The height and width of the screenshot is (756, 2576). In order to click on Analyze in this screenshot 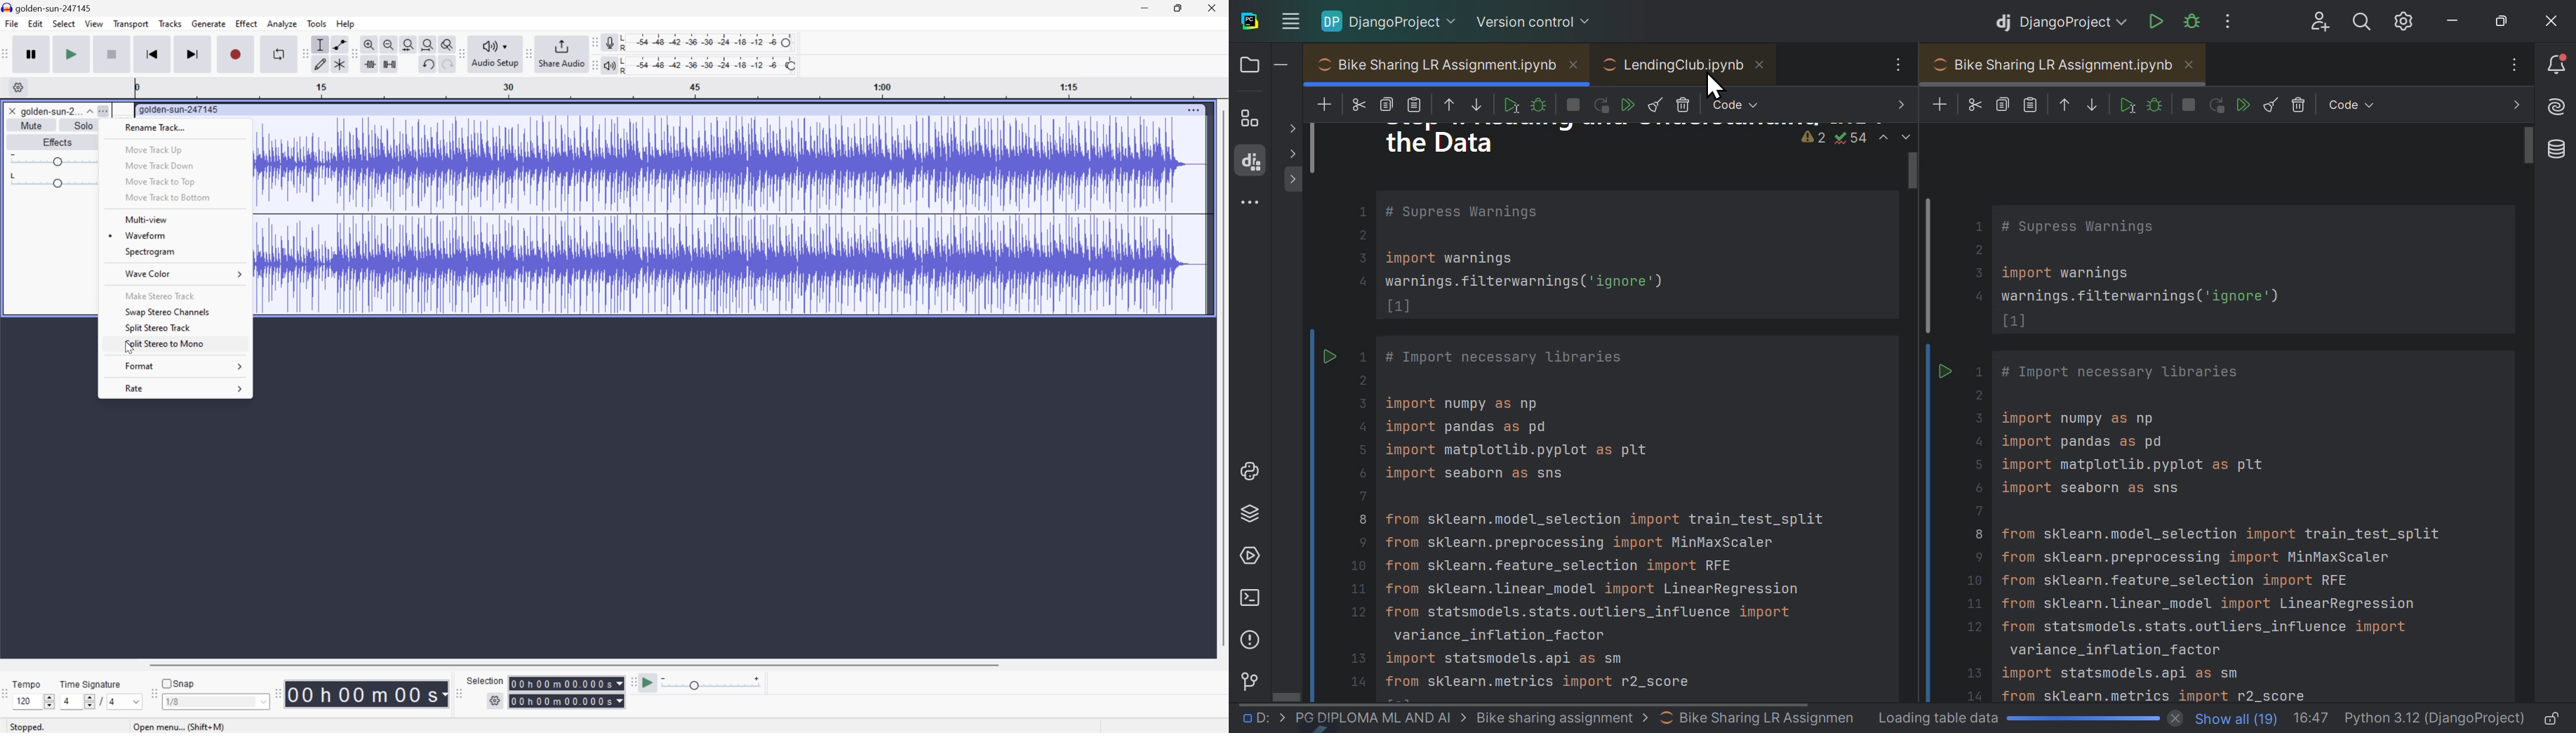, I will do `click(284, 24)`.